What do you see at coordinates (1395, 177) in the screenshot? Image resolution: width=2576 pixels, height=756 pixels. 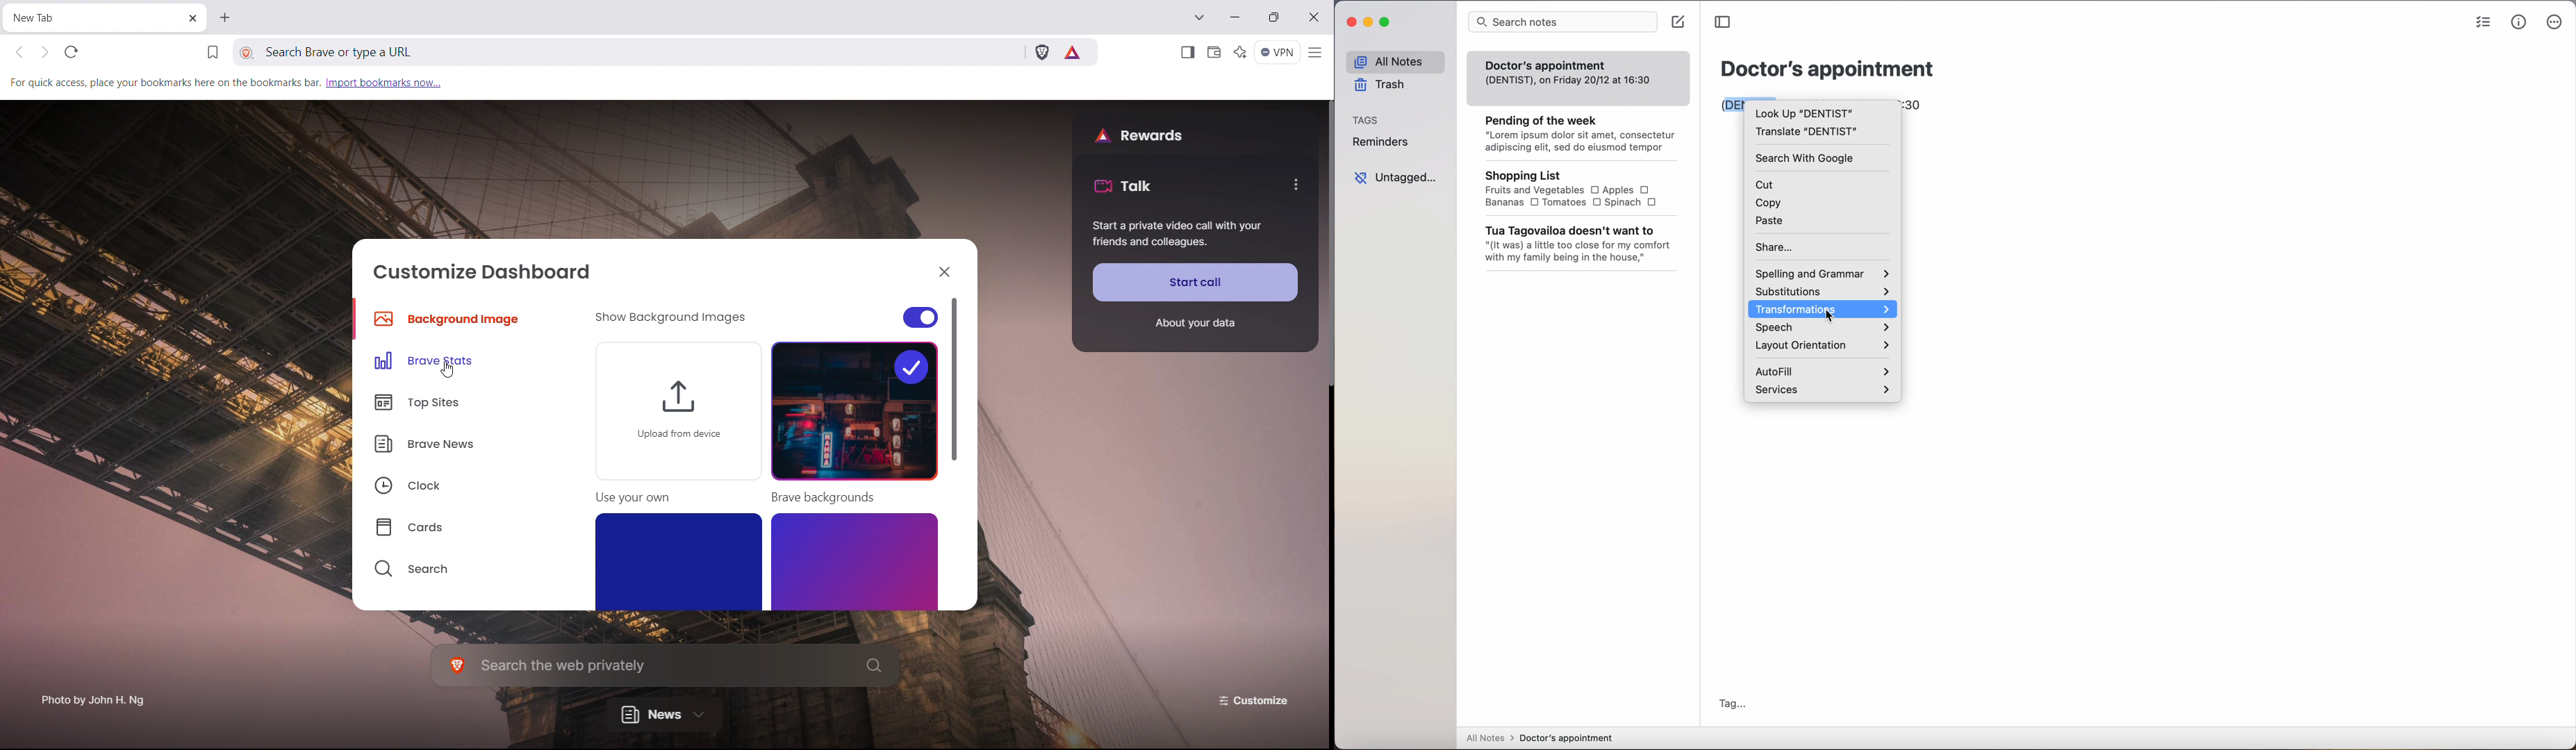 I see `untagged` at bounding box center [1395, 177].